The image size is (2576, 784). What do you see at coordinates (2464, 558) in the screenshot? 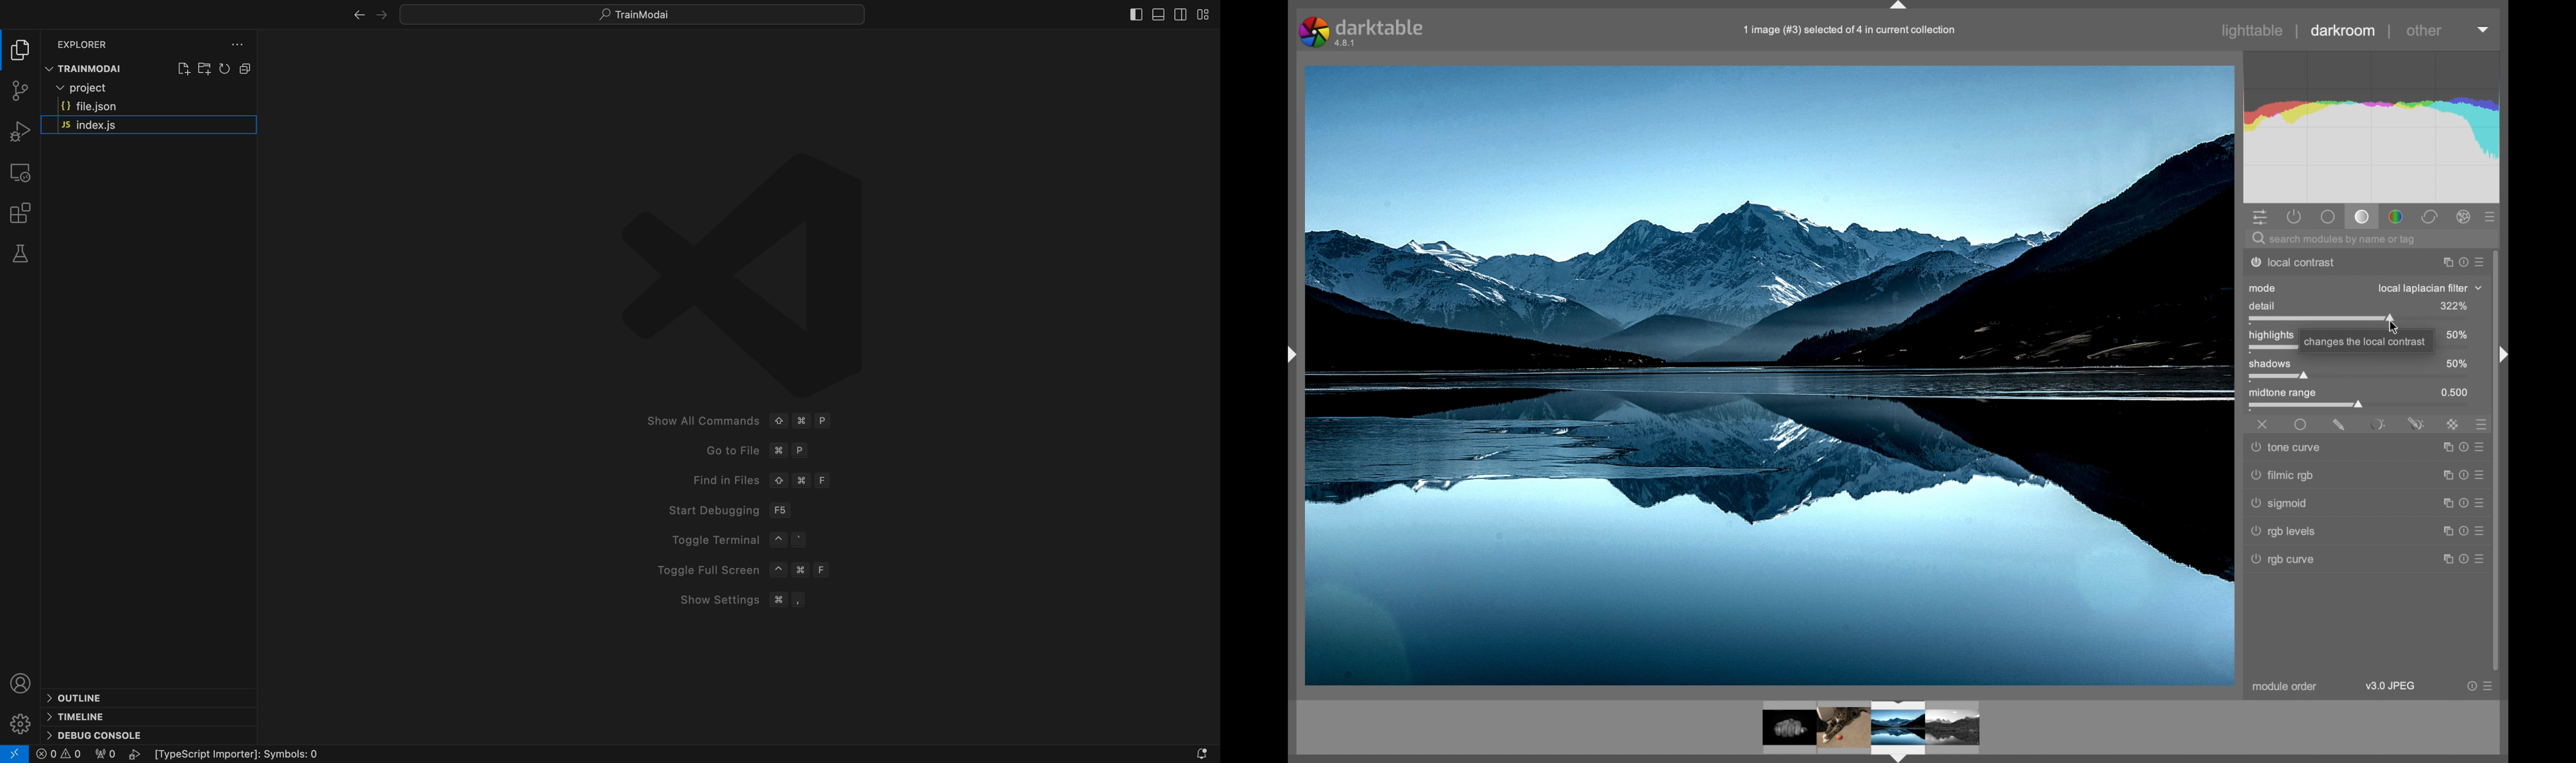
I see `more options` at bounding box center [2464, 558].